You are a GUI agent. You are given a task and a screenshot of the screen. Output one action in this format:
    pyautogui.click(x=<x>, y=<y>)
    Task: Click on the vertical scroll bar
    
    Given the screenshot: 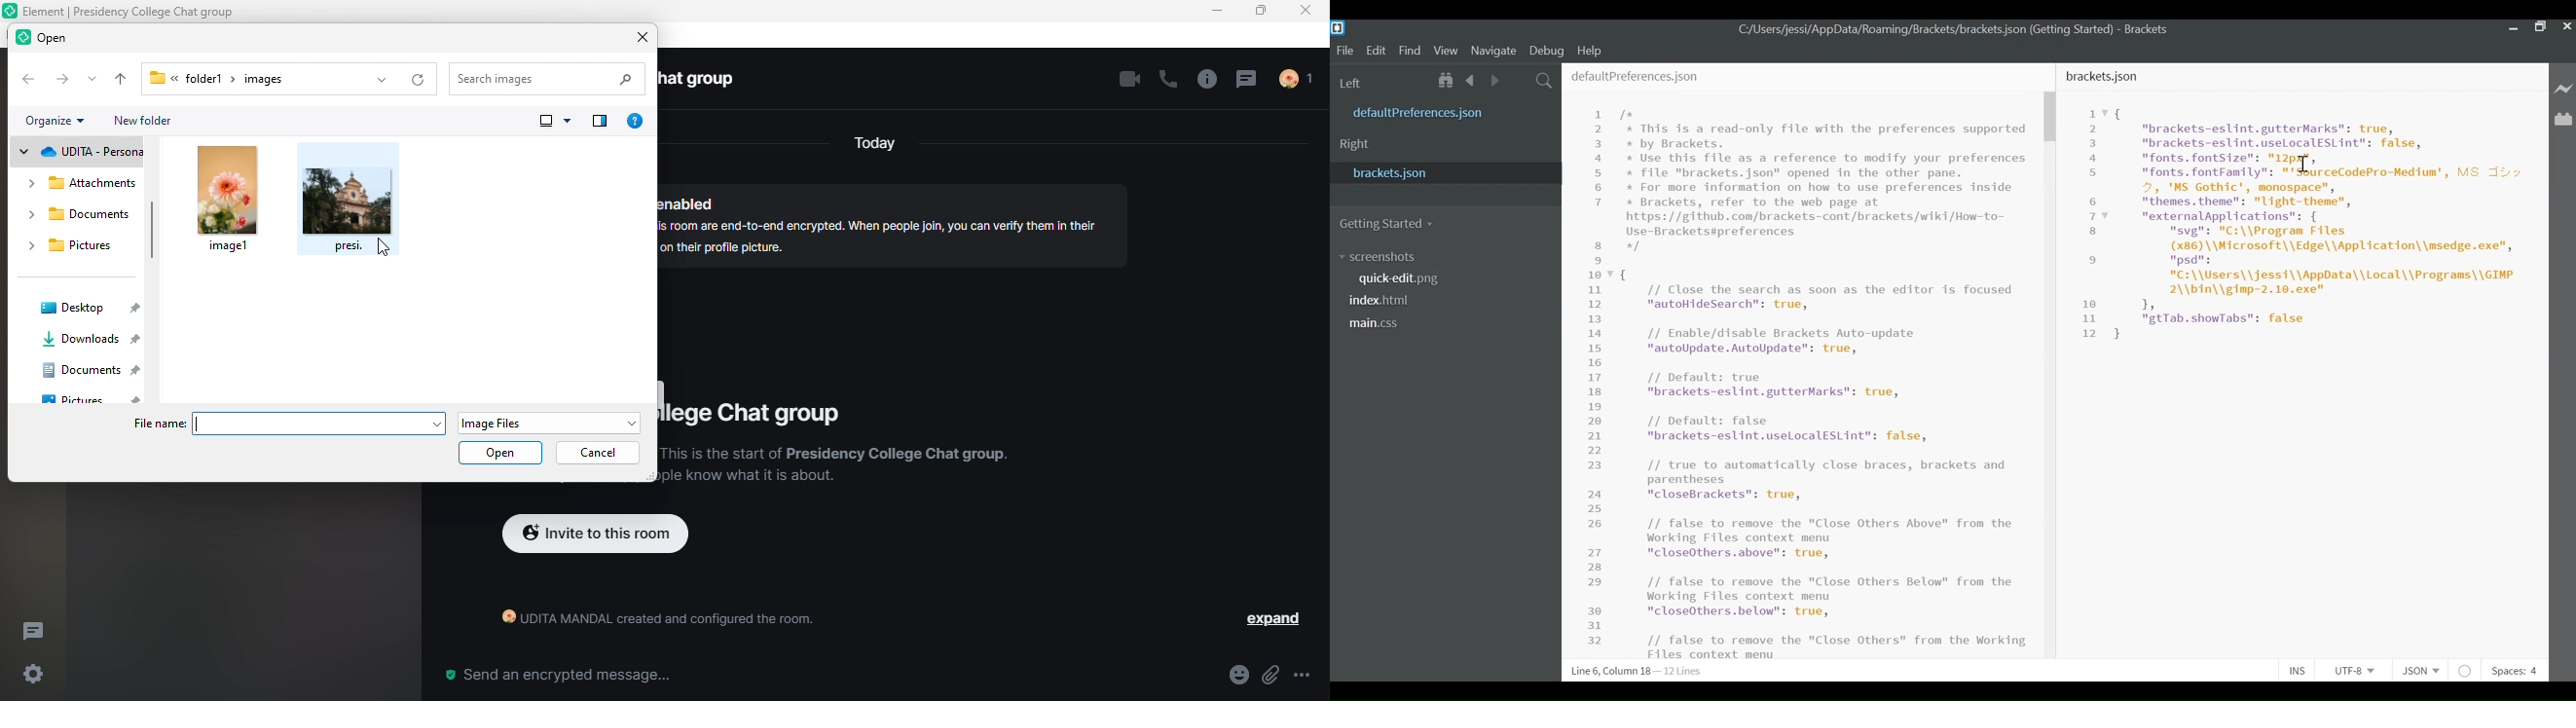 What is the action you would take?
    pyautogui.click(x=152, y=233)
    